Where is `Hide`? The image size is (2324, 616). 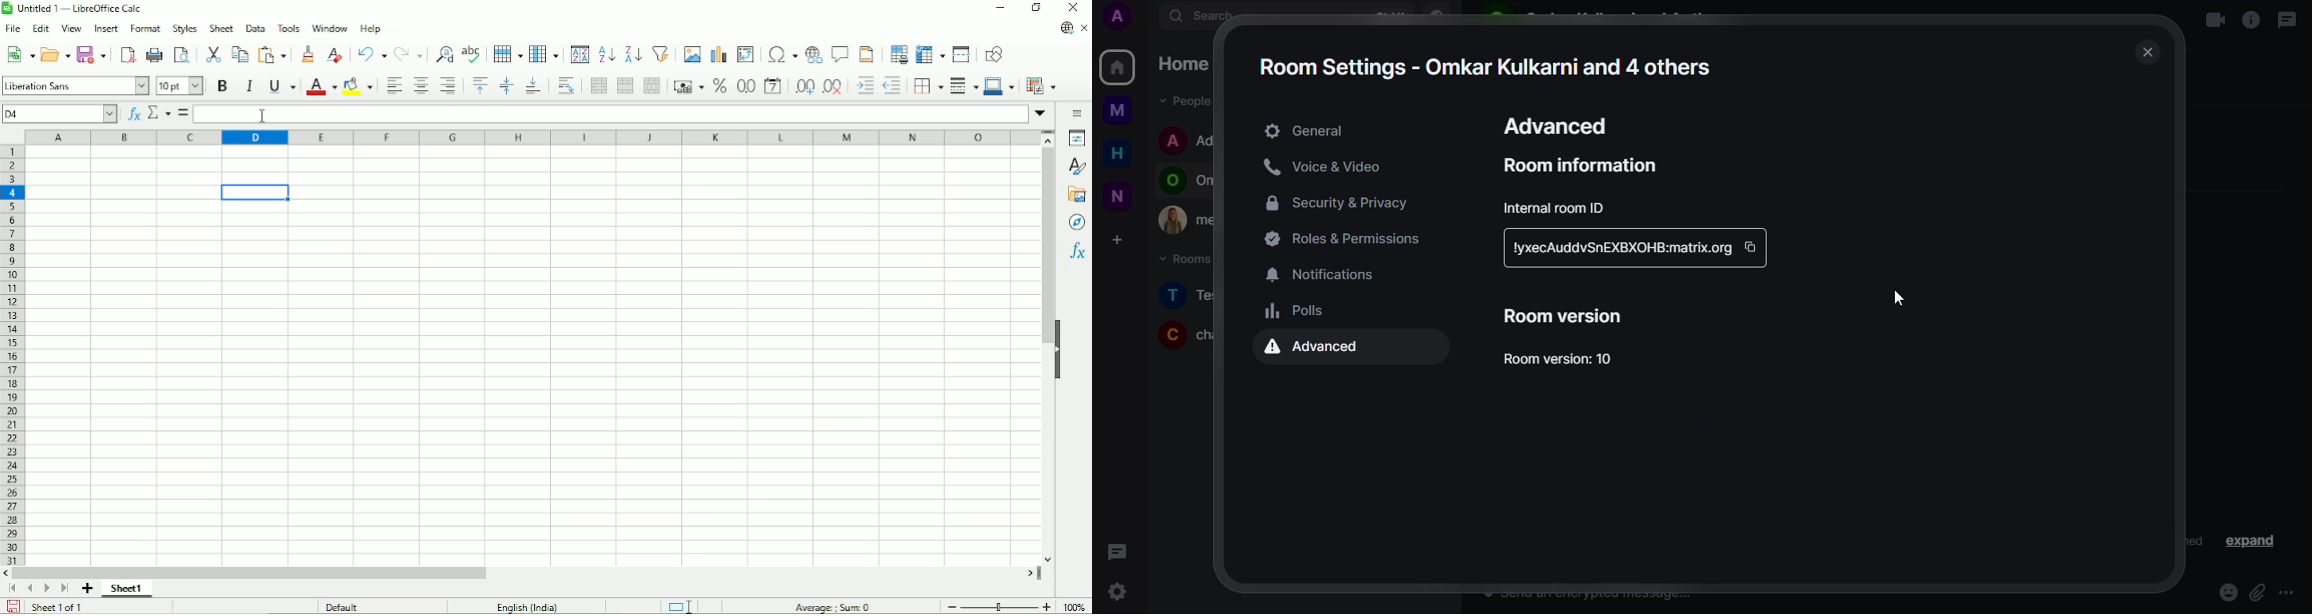 Hide is located at coordinates (1060, 342).